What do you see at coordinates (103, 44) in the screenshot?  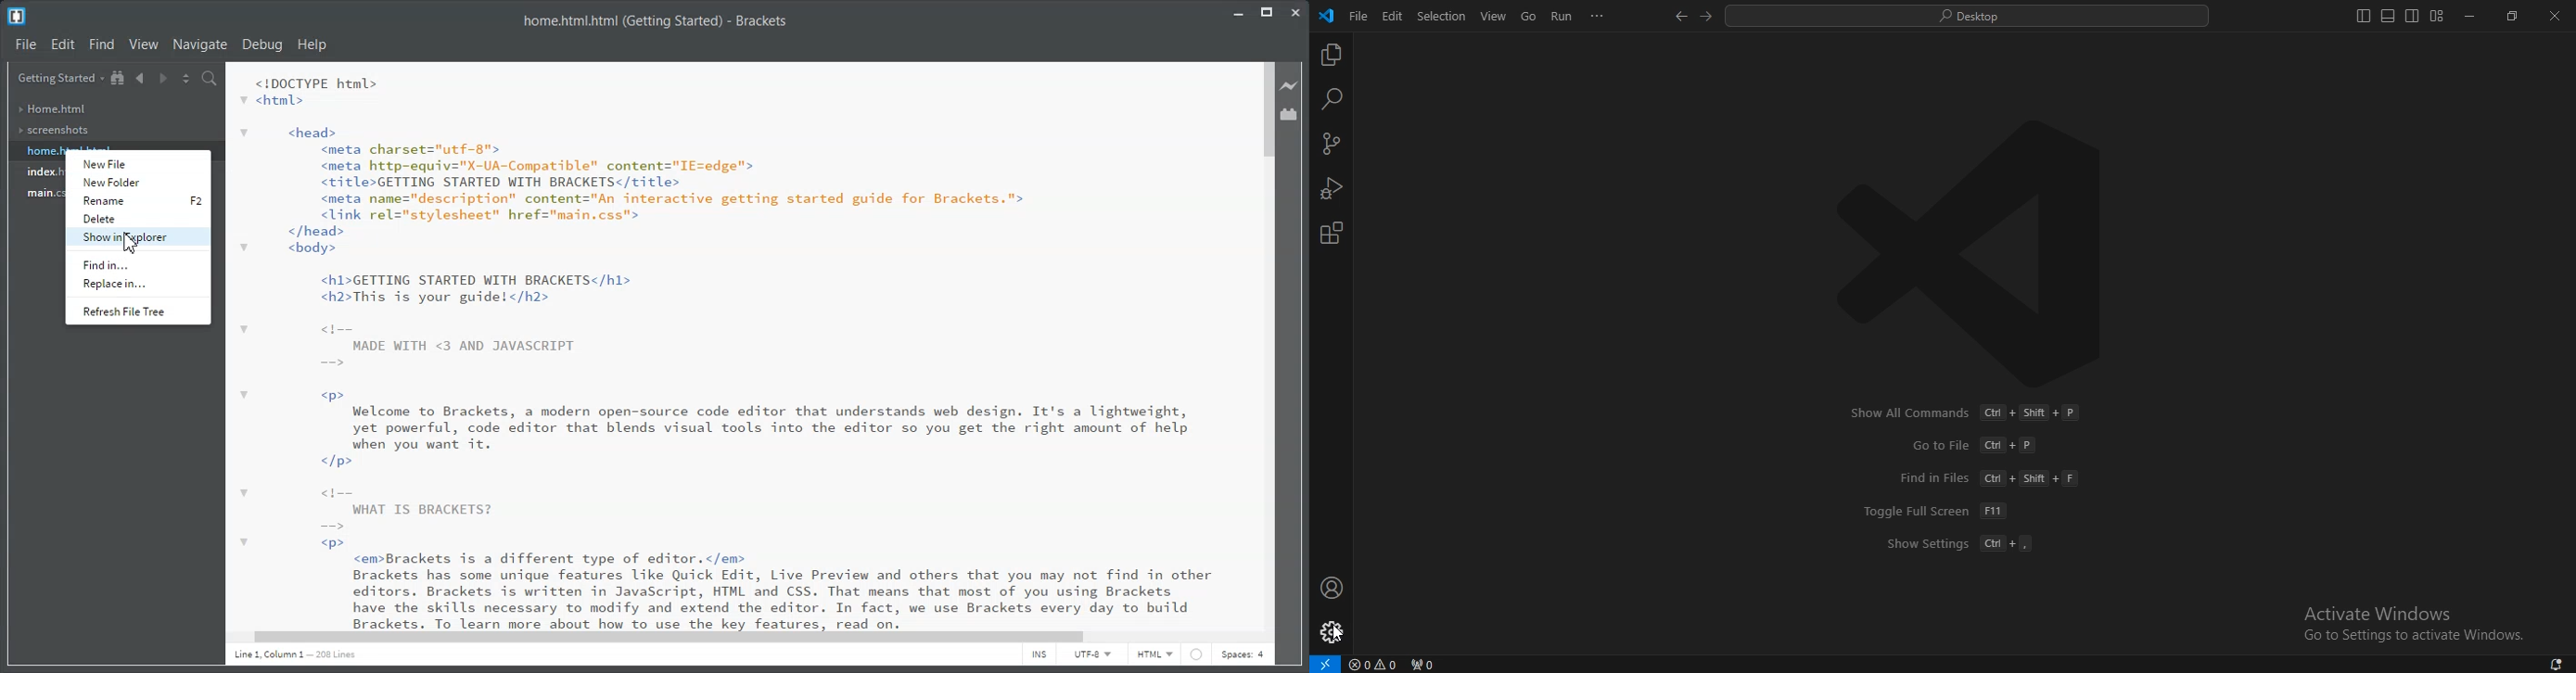 I see `Find` at bounding box center [103, 44].